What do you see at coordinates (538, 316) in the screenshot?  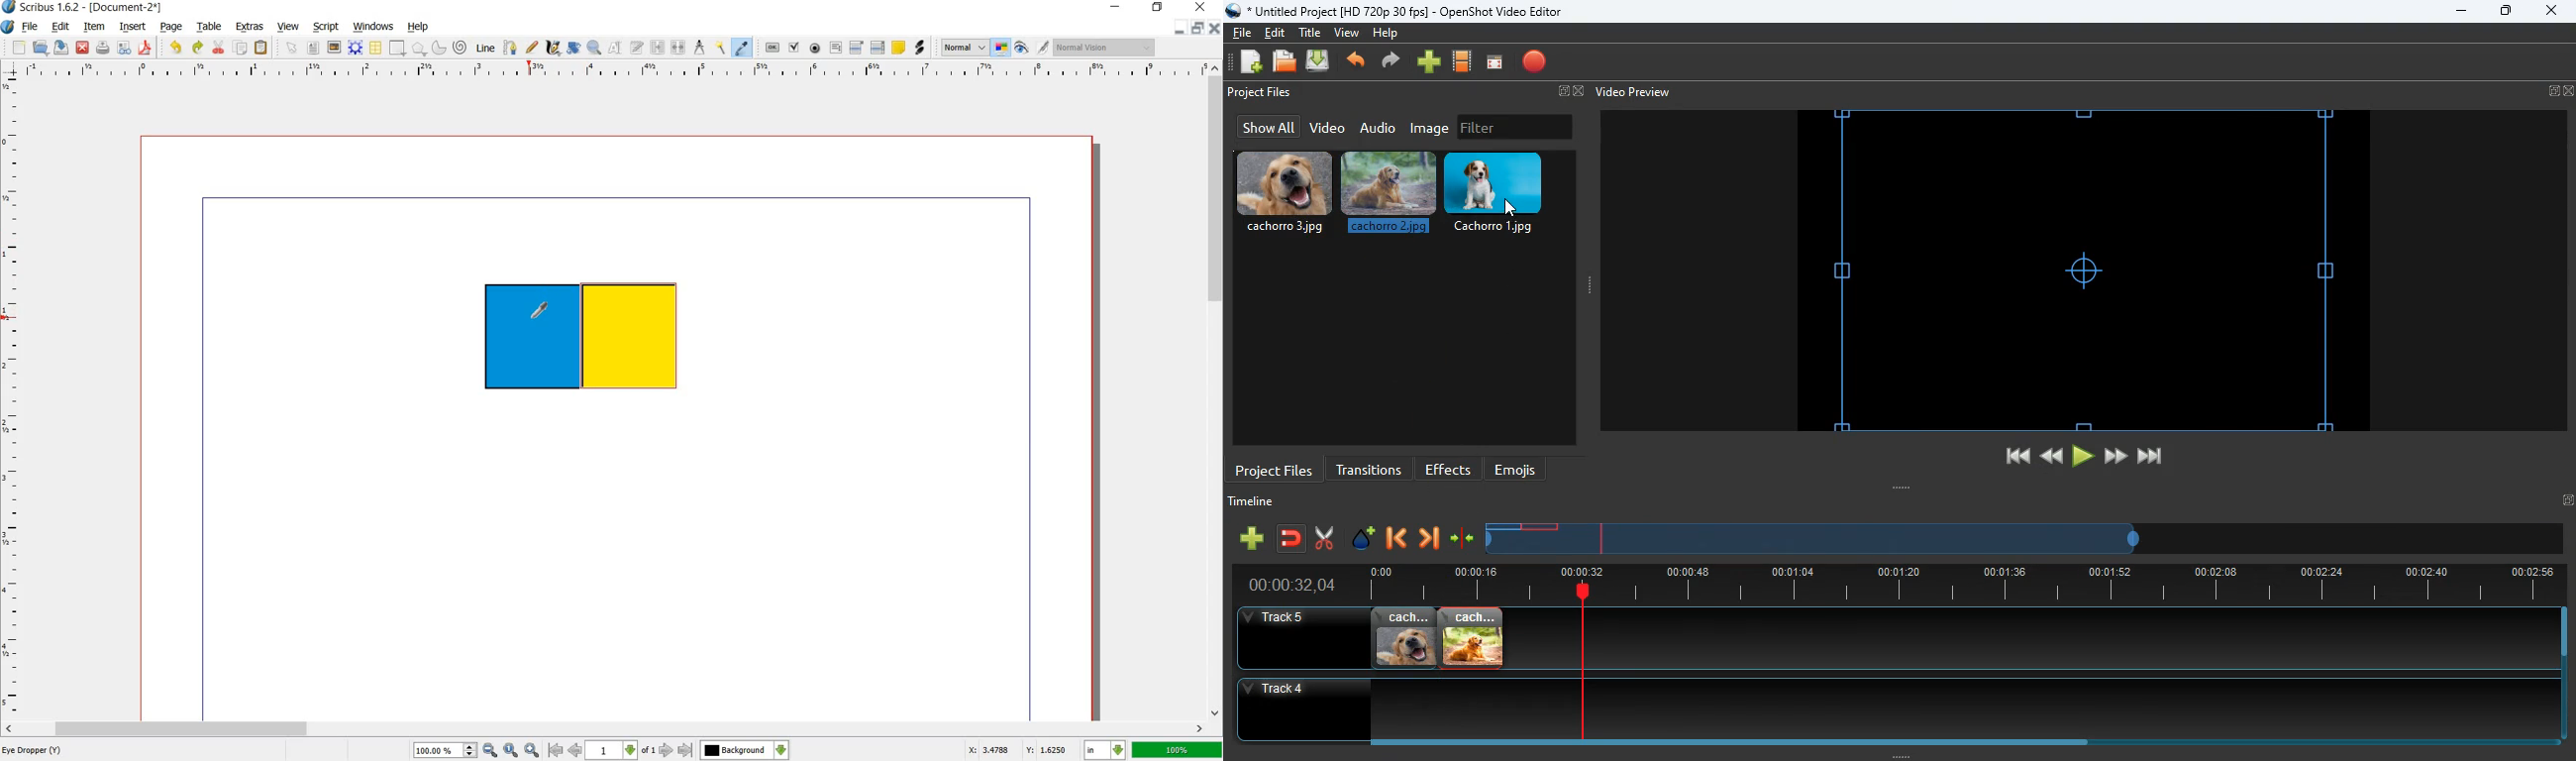 I see `eye dropper` at bounding box center [538, 316].